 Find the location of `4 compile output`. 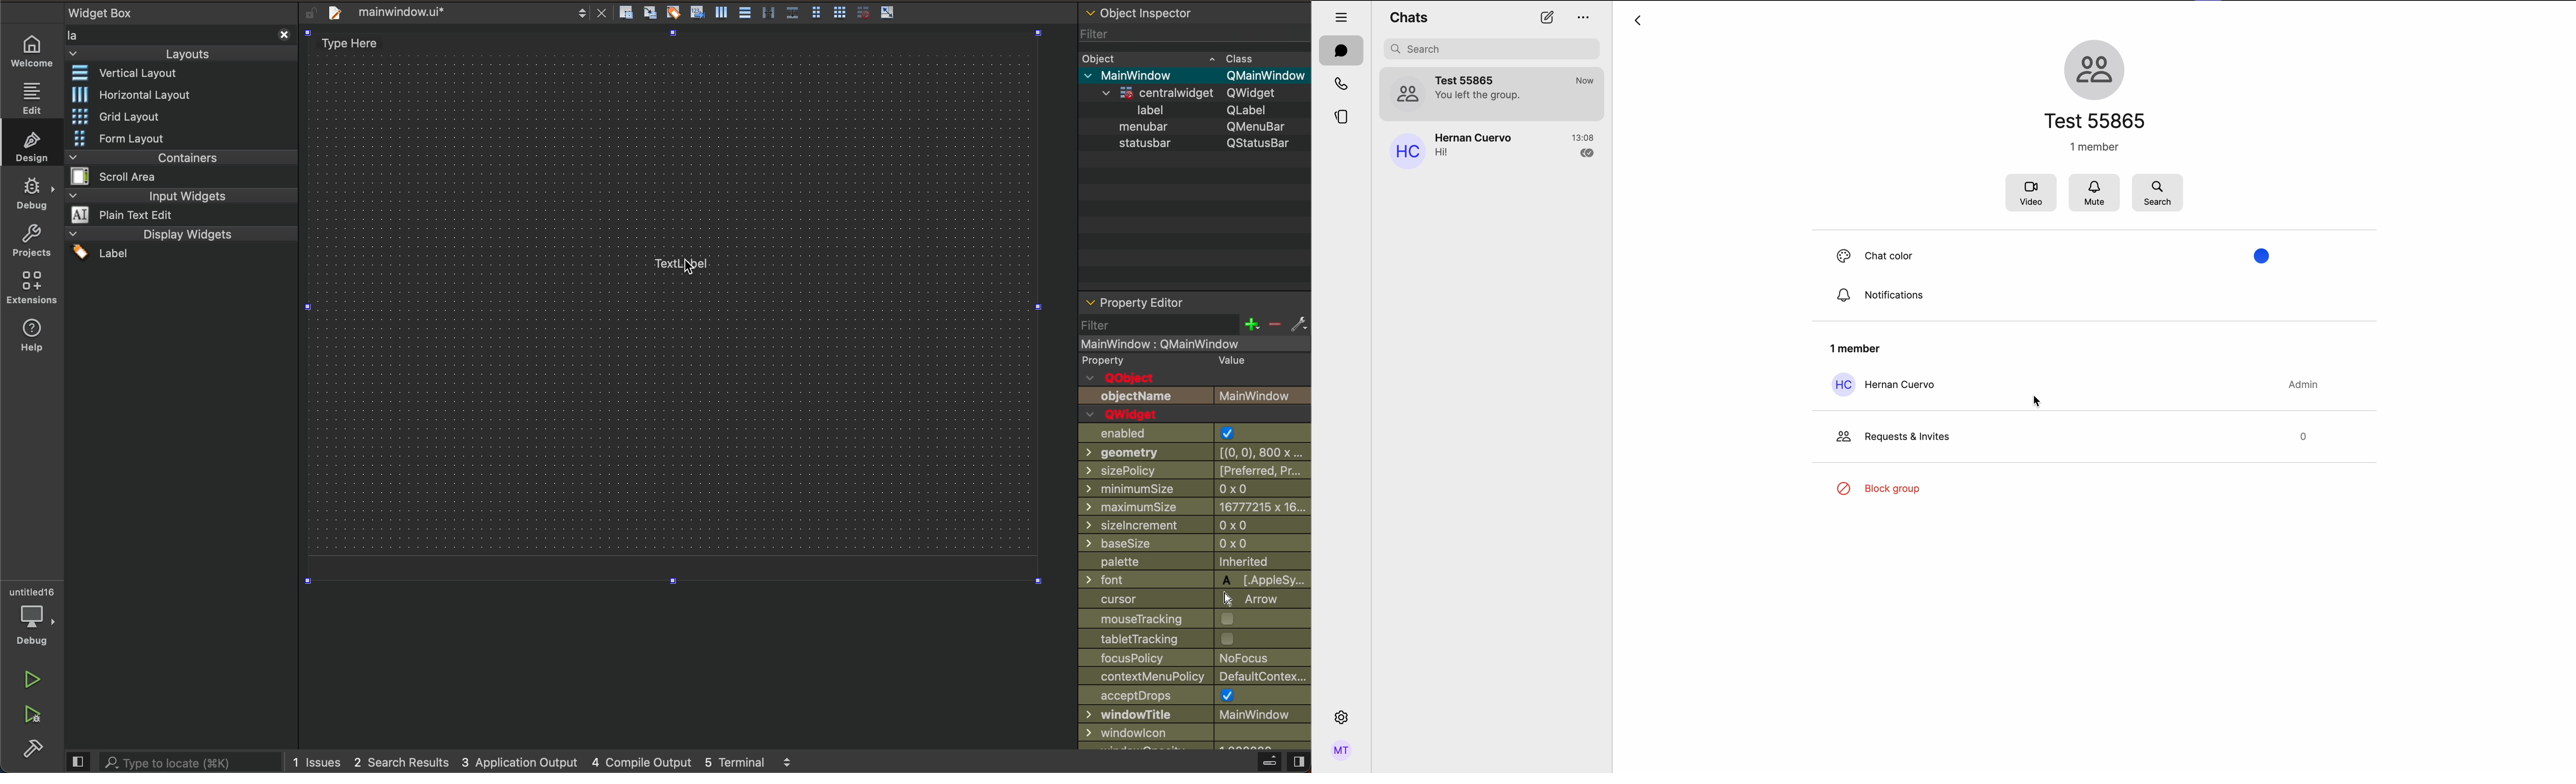

4 compile output is located at coordinates (641, 760).